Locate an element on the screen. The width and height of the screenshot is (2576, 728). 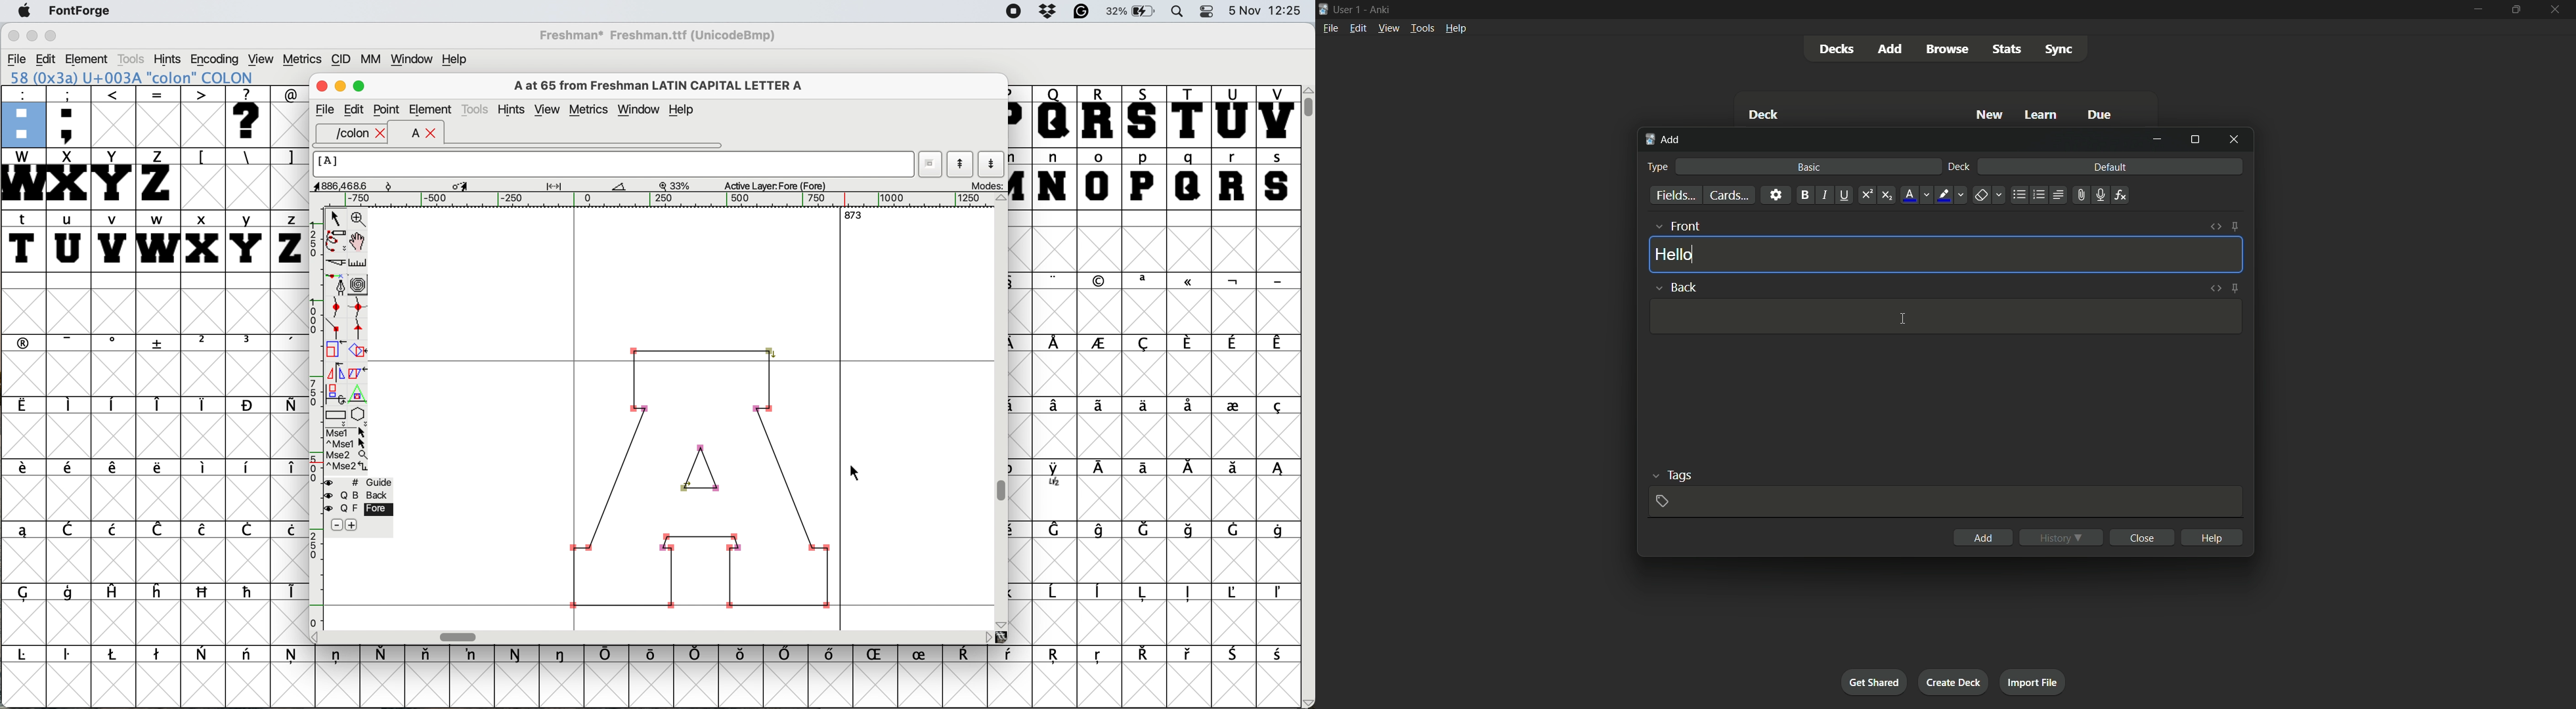
close is located at coordinates (2144, 537).